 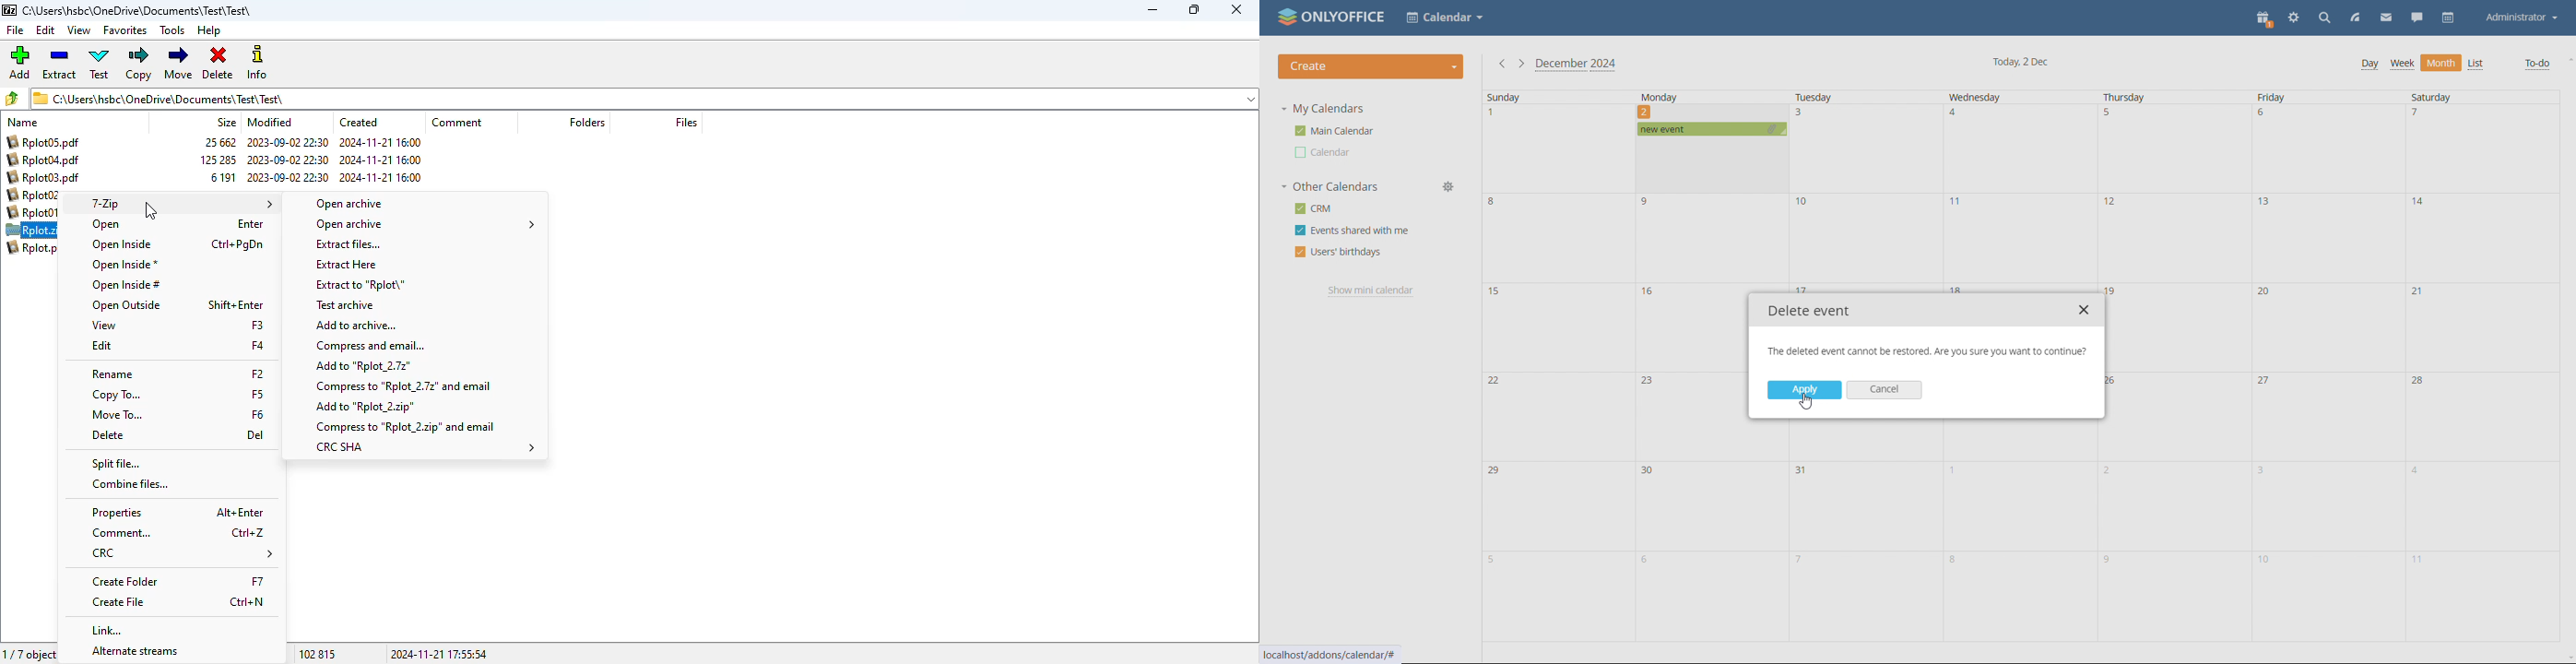 I want to click on | C:\Users\hsbc\OneDrive\Documents\ Test\ Test\, so click(x=163, y=98).